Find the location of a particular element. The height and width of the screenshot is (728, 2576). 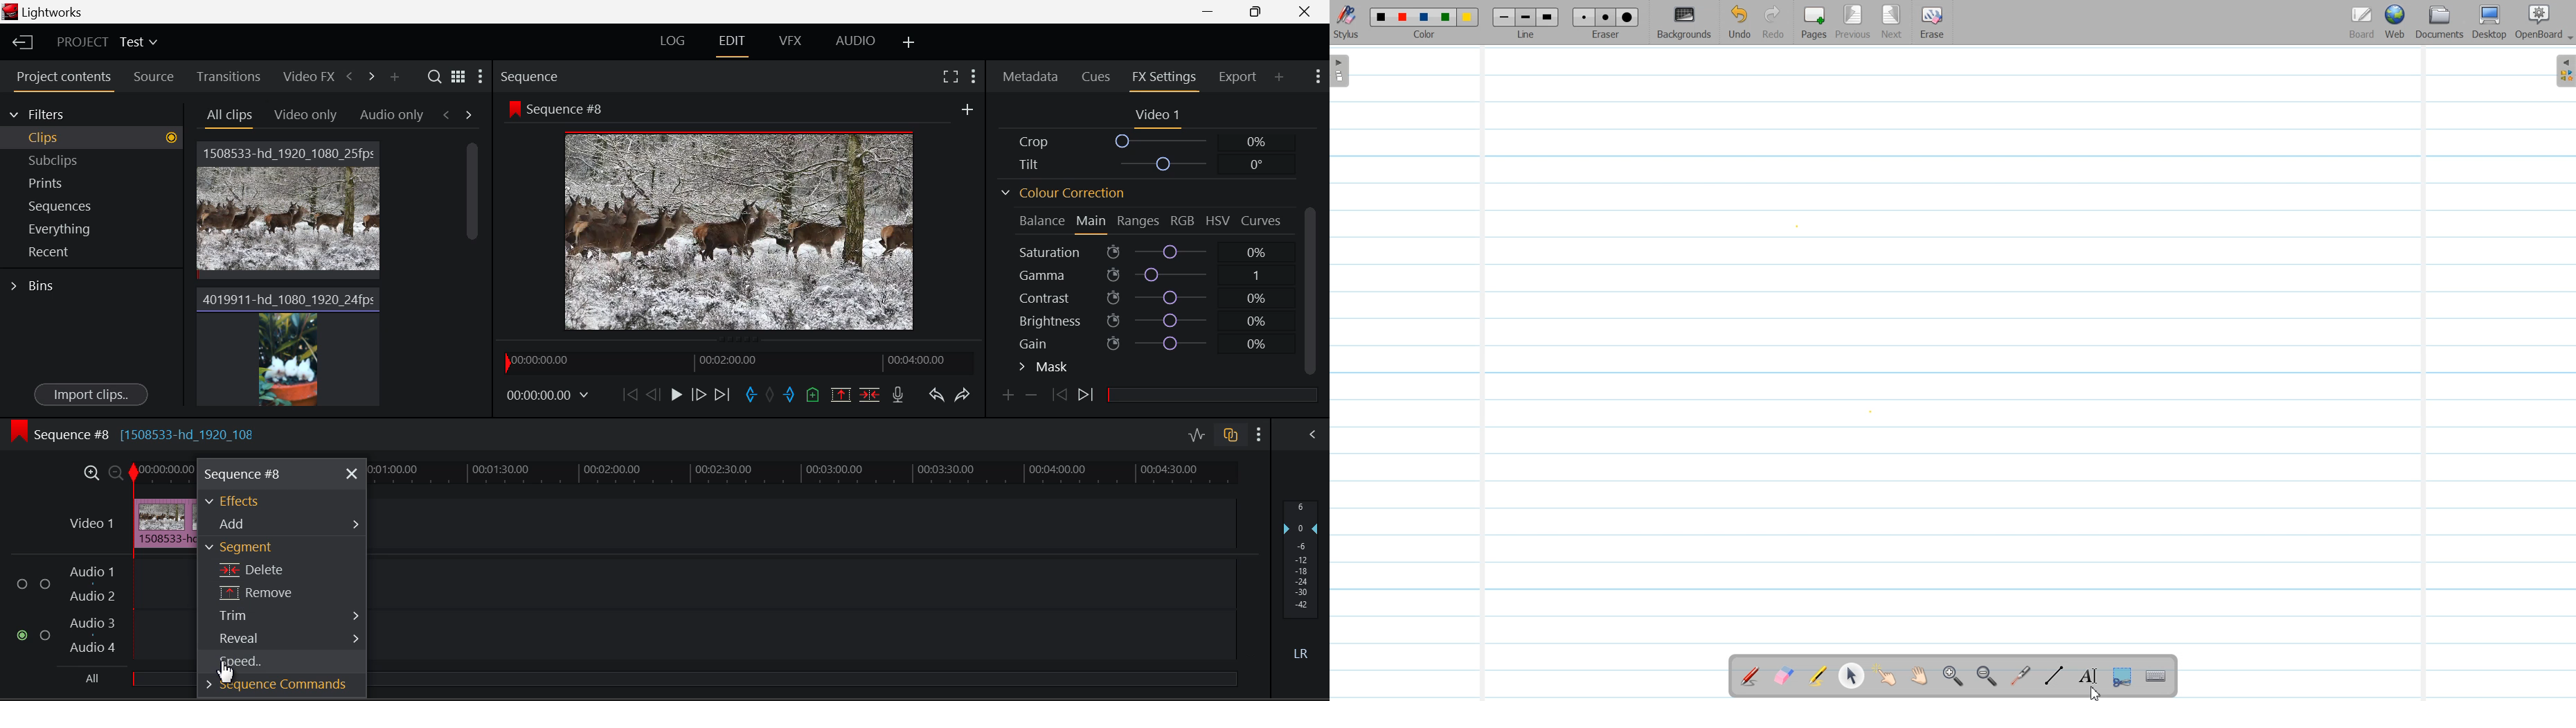

Recent is located at coordinates (96, 254).